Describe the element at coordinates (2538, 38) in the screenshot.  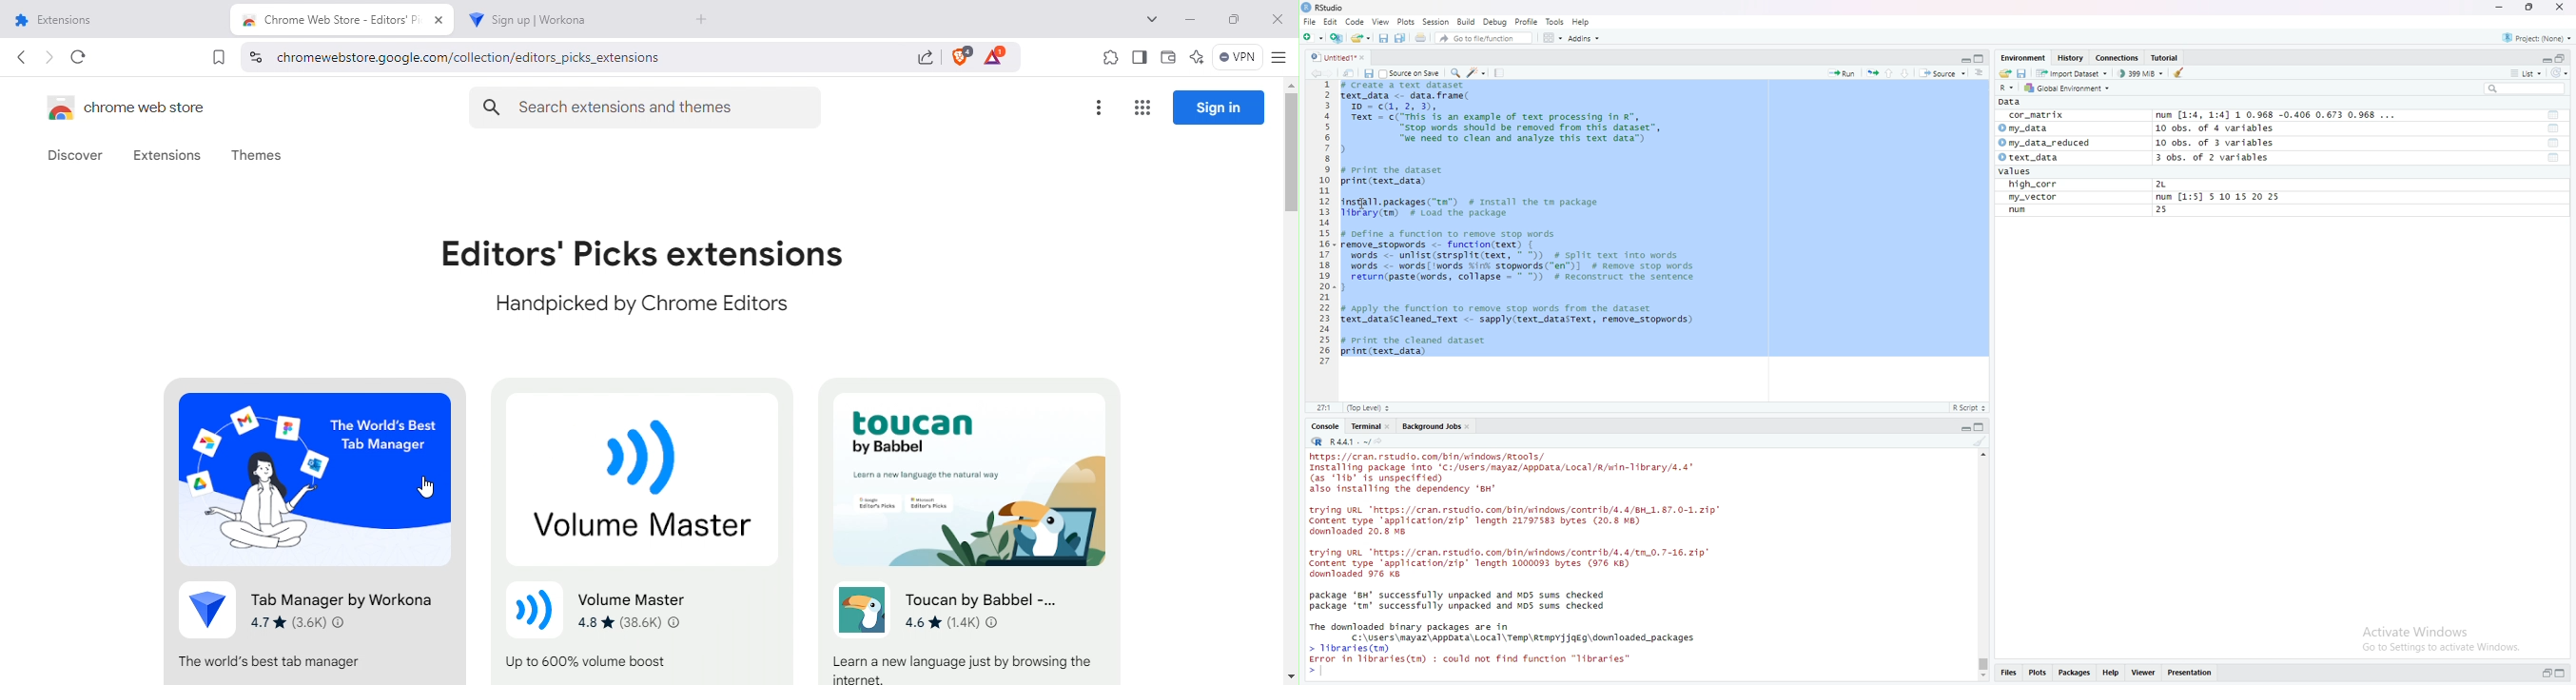
I see `project(None)` at that location.